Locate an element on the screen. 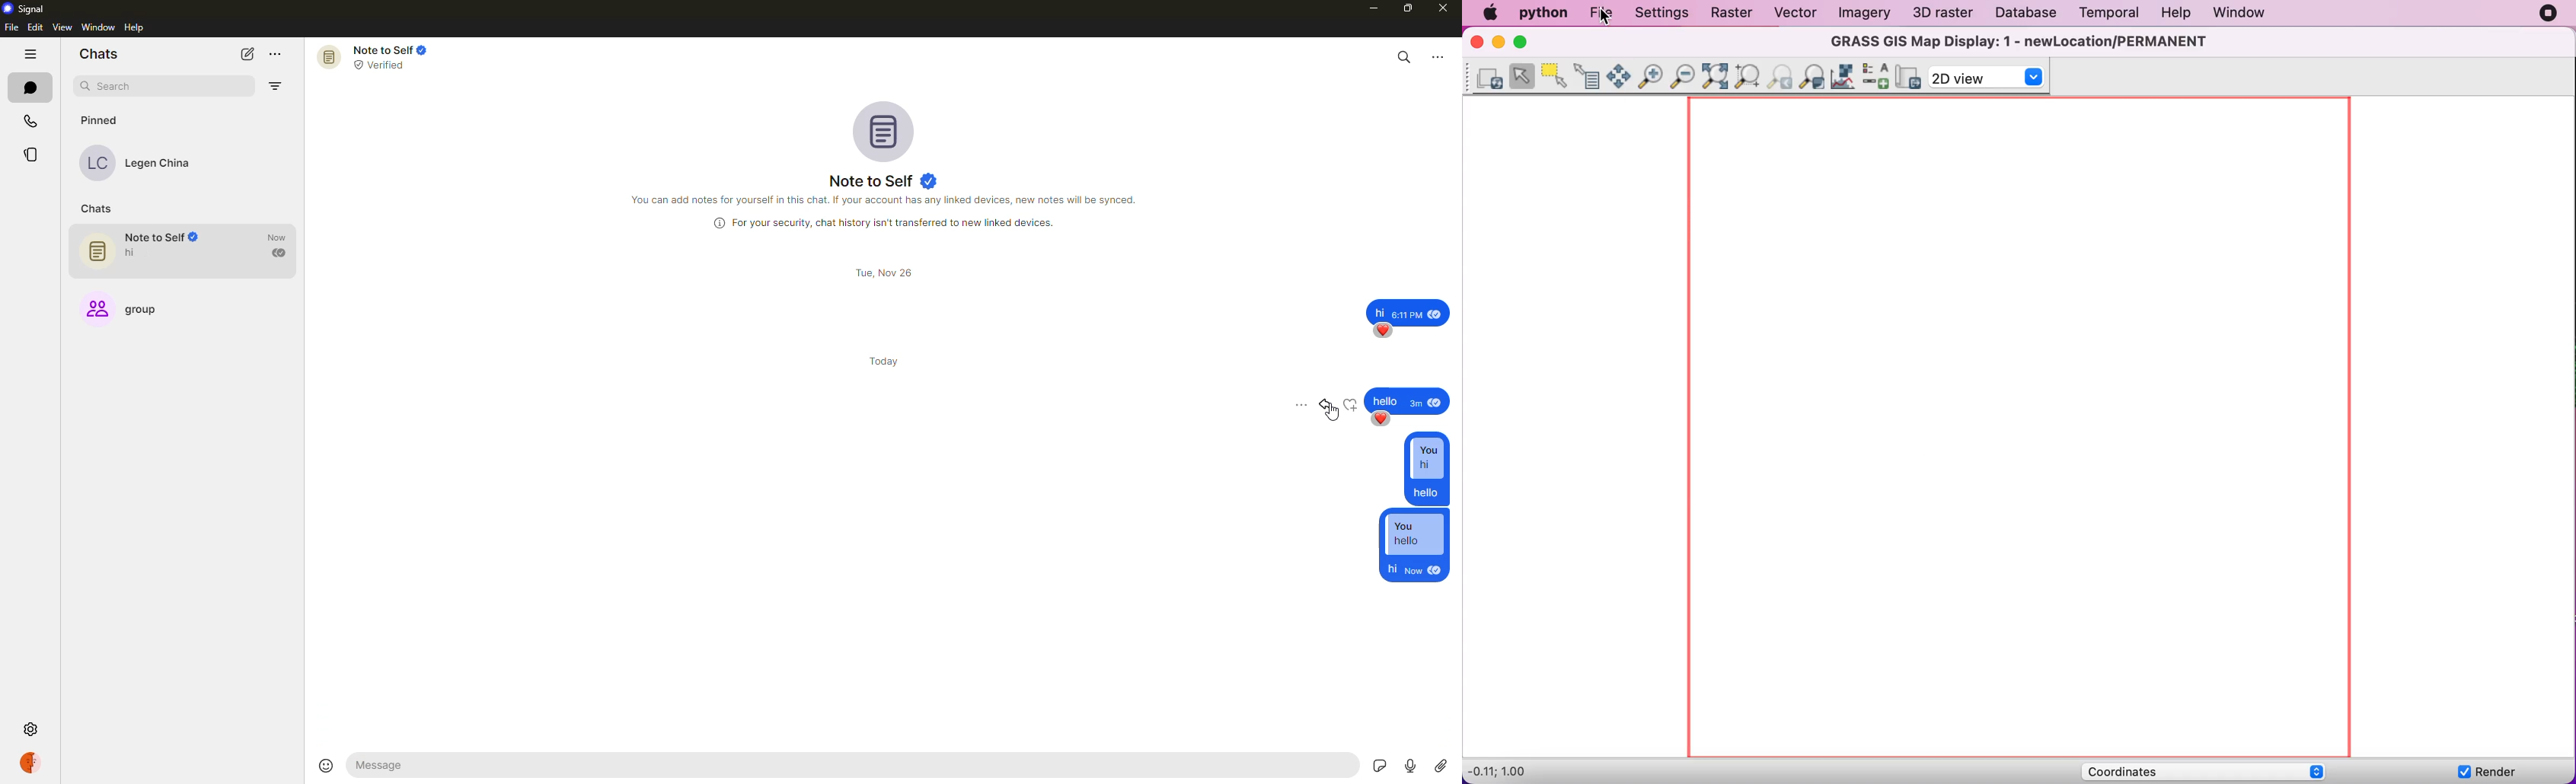  settings is located at coordinates (32, 727).